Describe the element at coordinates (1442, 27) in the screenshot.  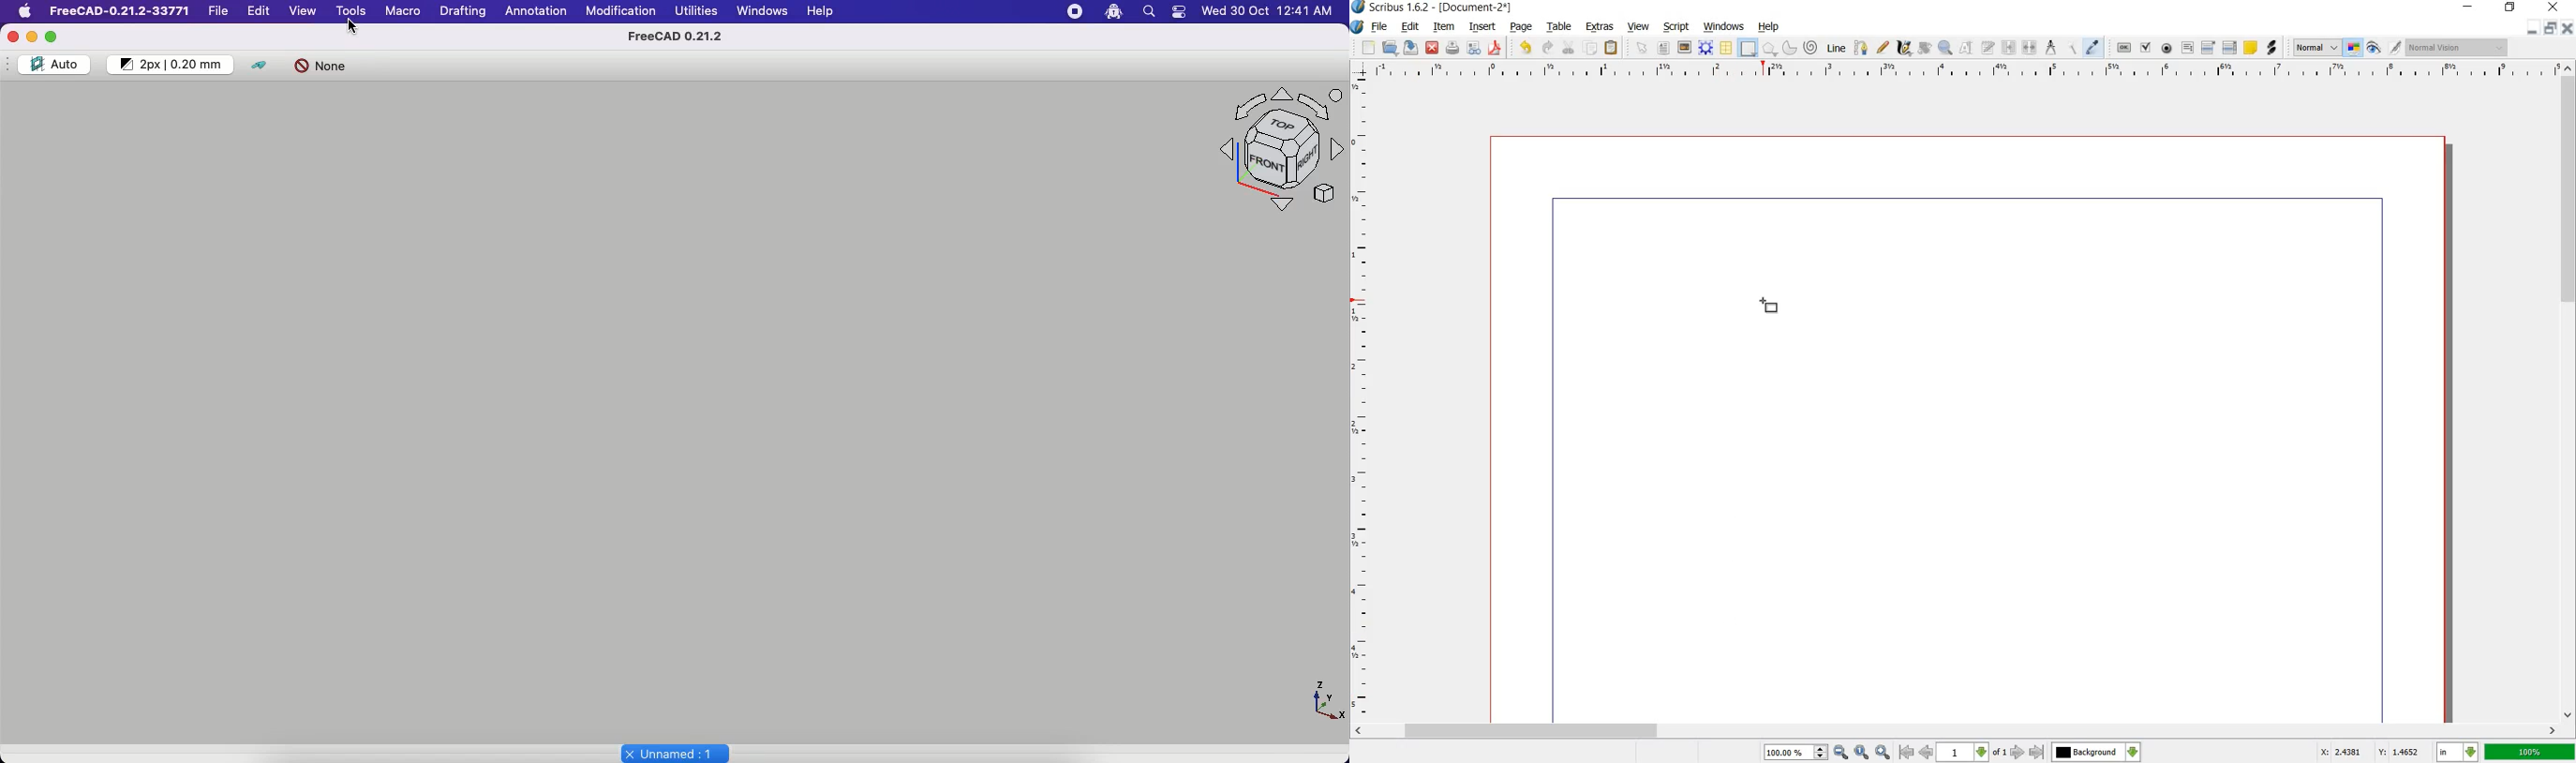
I see `ITEM` at that location.